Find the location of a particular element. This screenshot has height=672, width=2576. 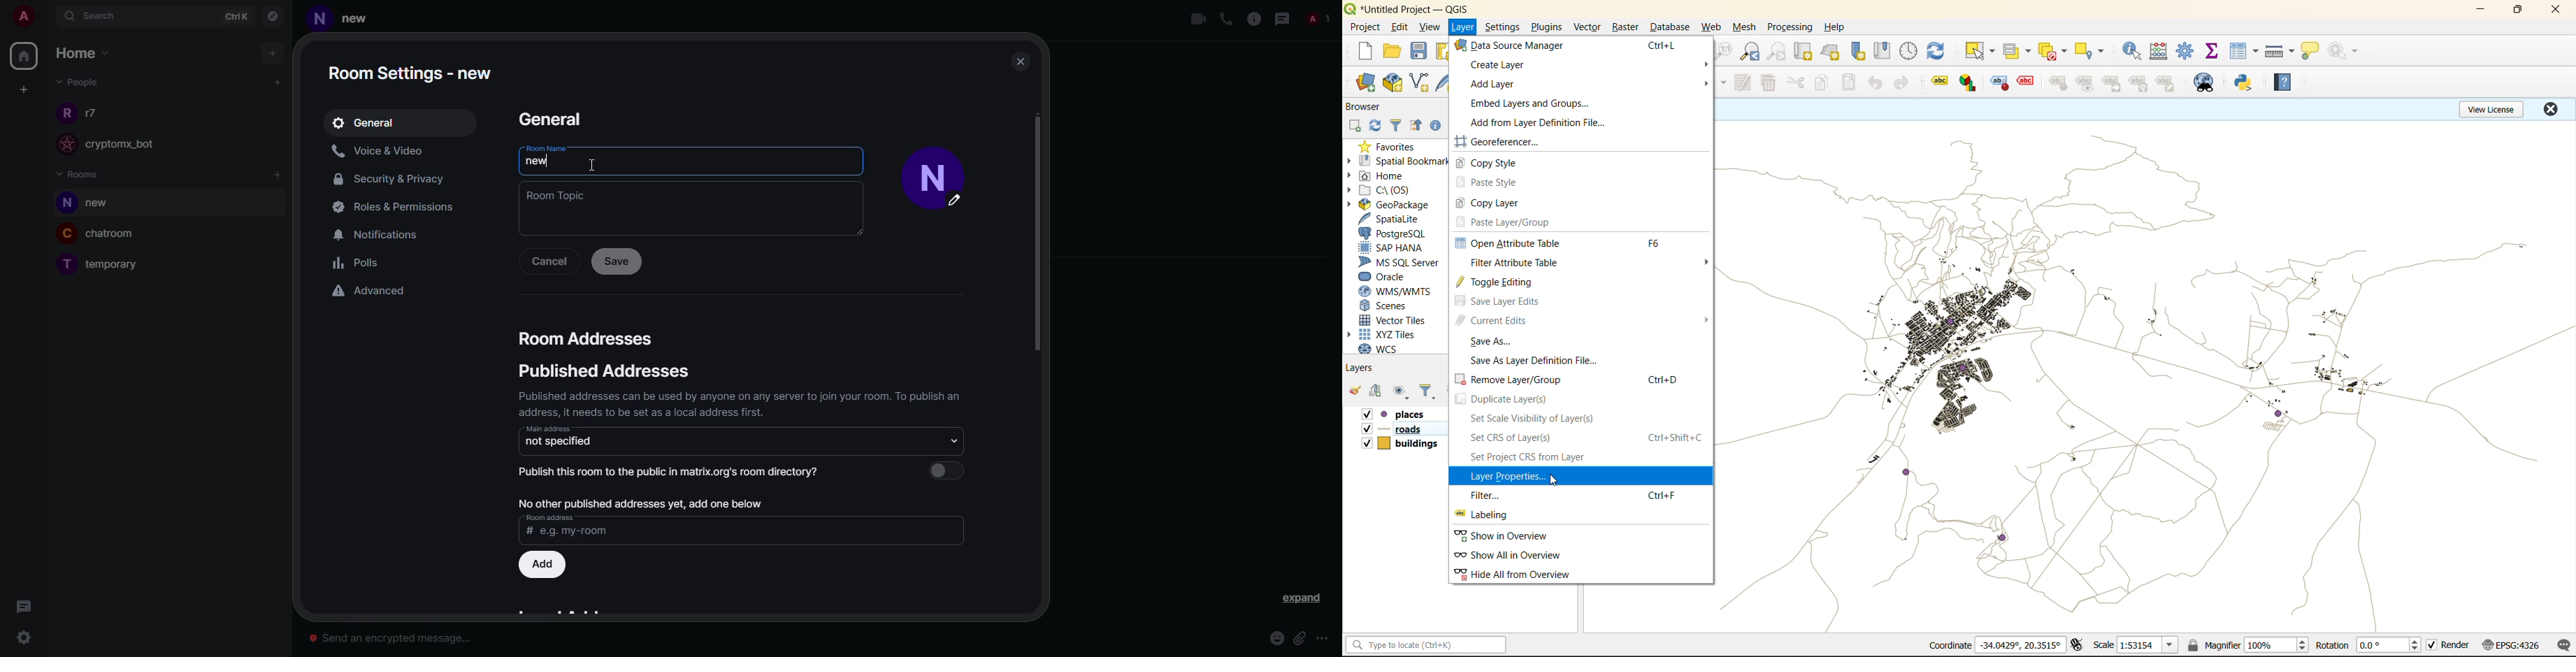

profile image is located at coordinates (67, 233).